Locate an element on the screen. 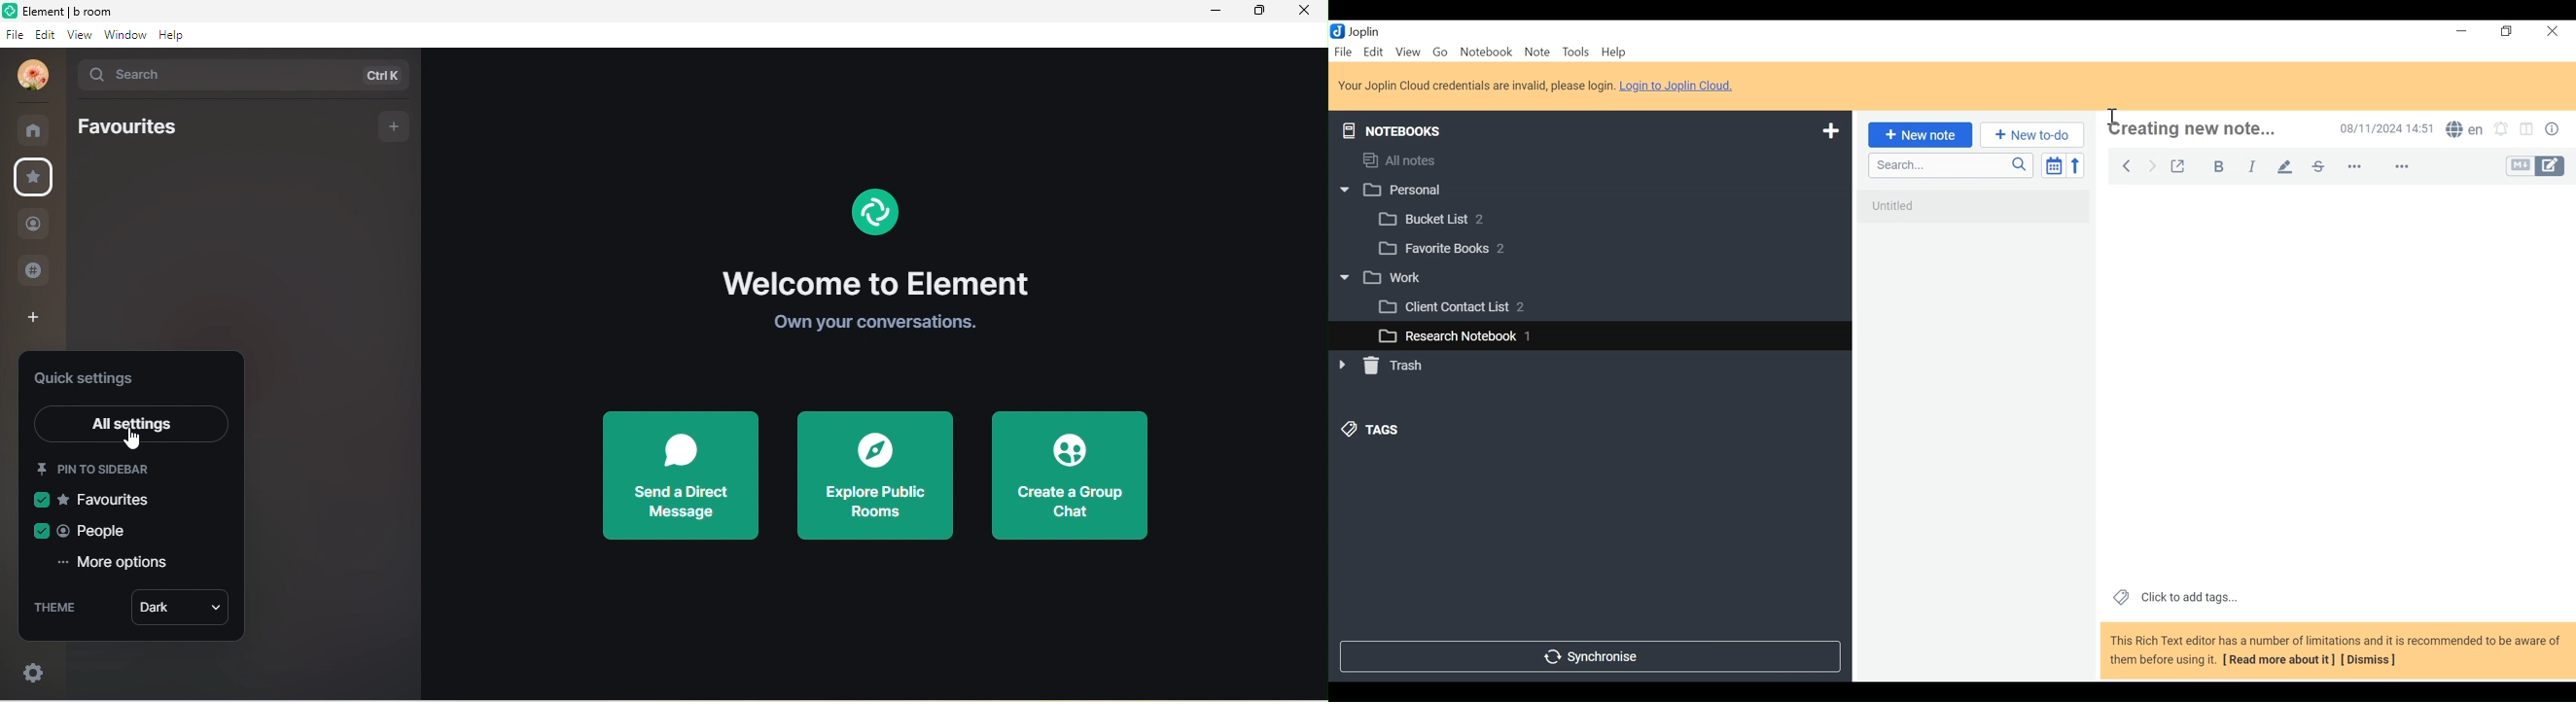 This screenshot has width=2576, height=728. Add New Notebook is located at coordinates (1830, 131).